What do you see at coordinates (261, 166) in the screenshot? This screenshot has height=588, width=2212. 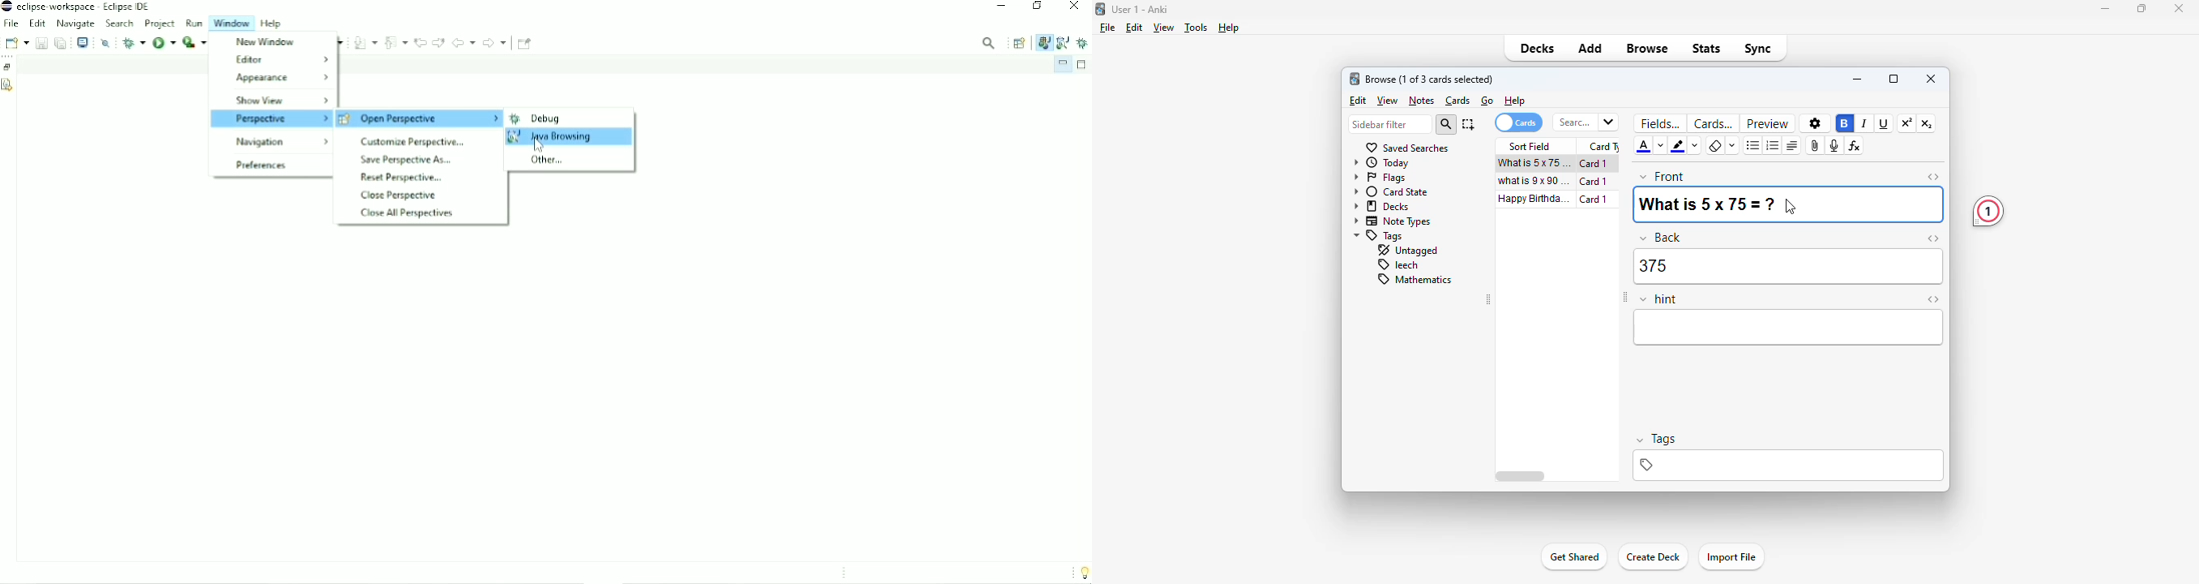 I see `Preferences` at bounding box center [261, 166].